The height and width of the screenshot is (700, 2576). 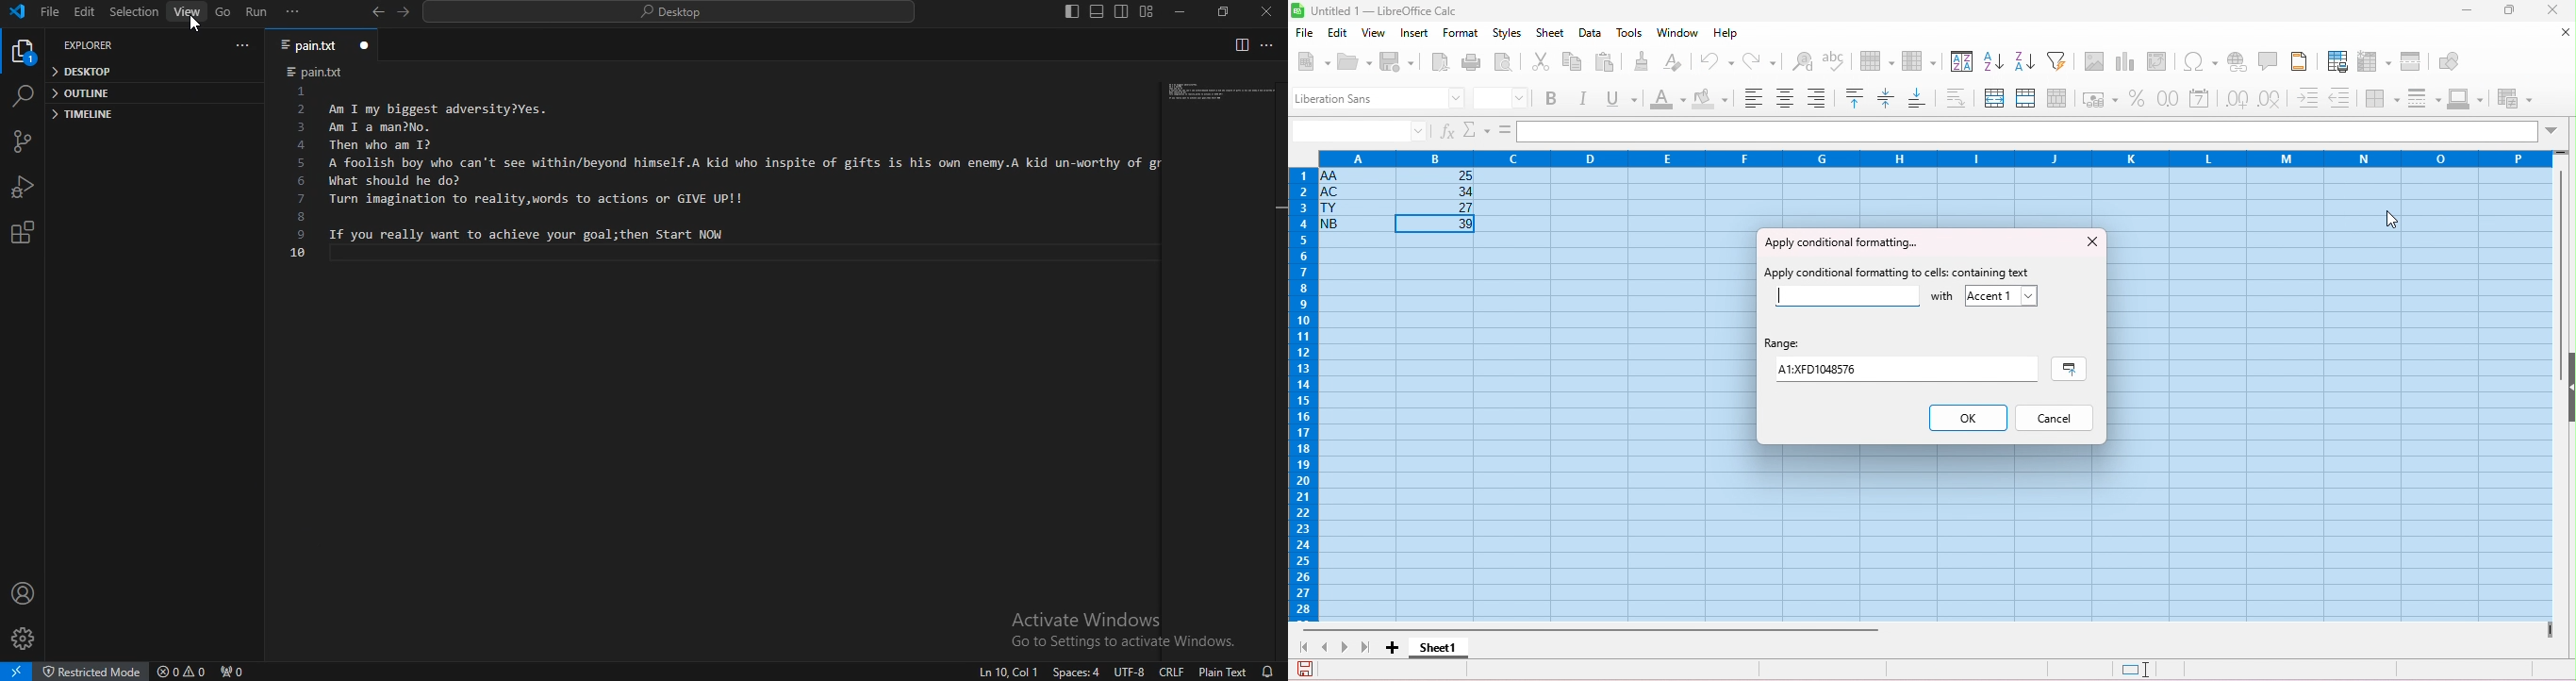 What do you see at coordinates (2552, 9) in the screenshot?
I see `close` at bounding box center [2552, 9].